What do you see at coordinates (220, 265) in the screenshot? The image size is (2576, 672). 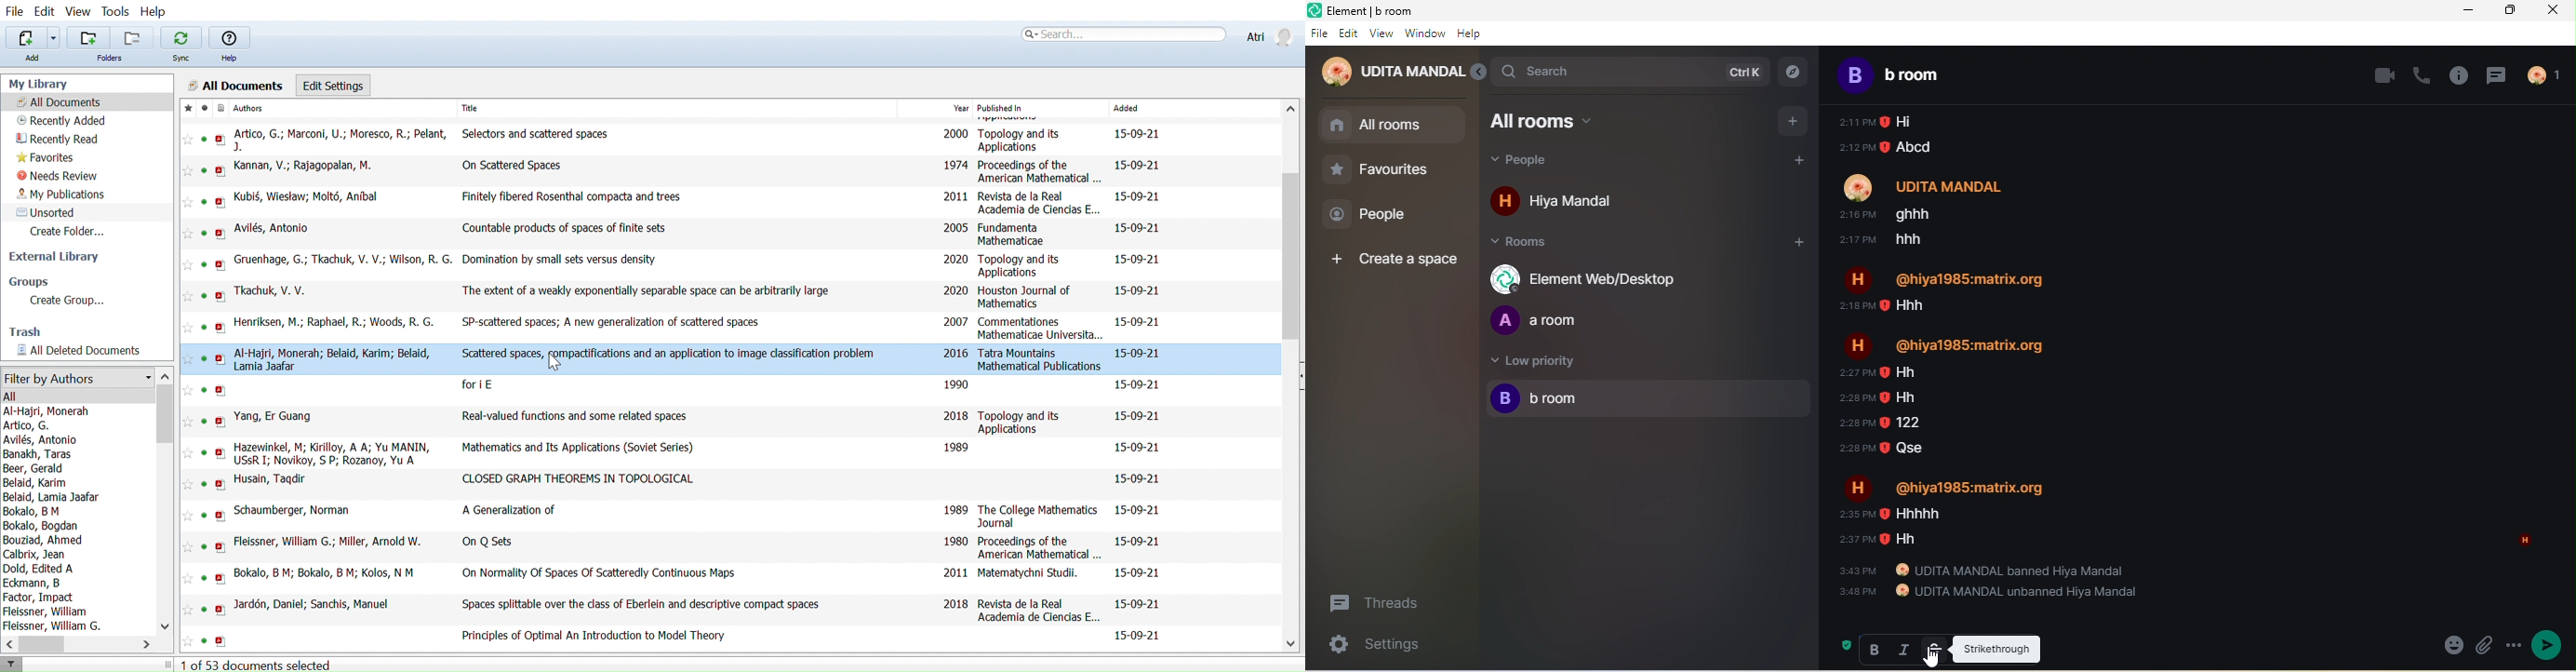 I see `PDF Document` at bounding box center [220, 265].